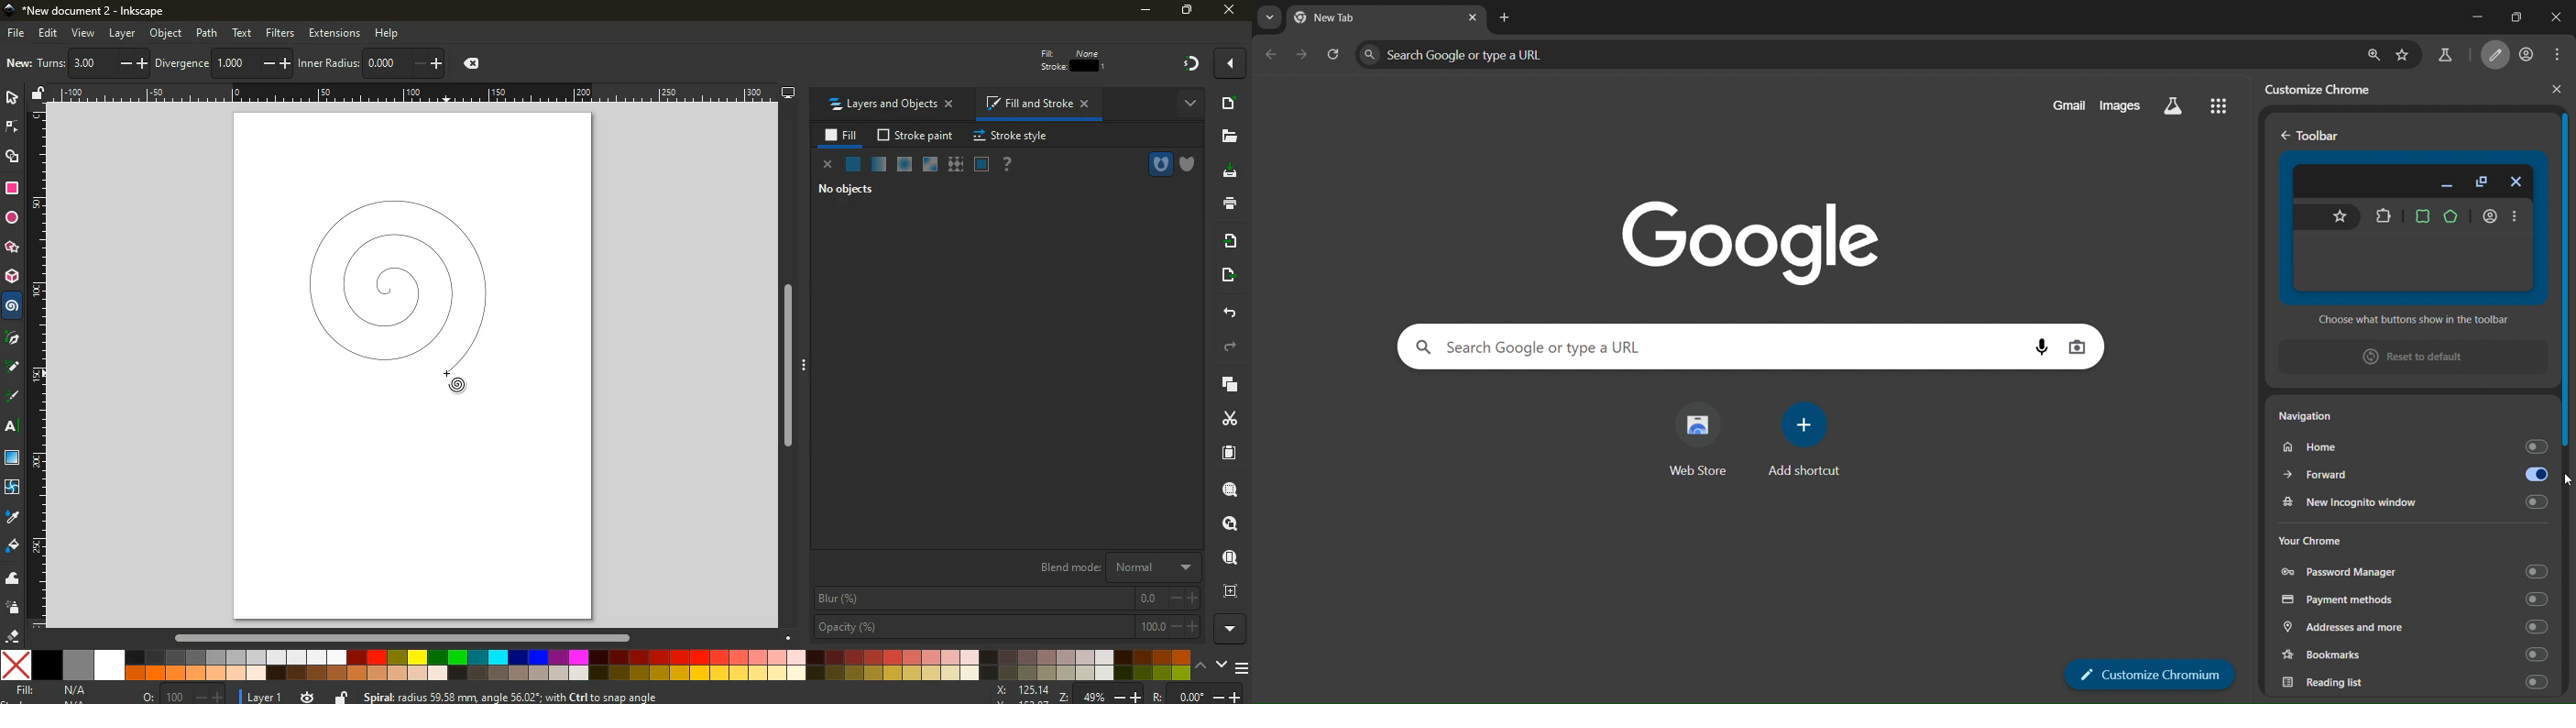  I want to click on search, so click(1225, 492).